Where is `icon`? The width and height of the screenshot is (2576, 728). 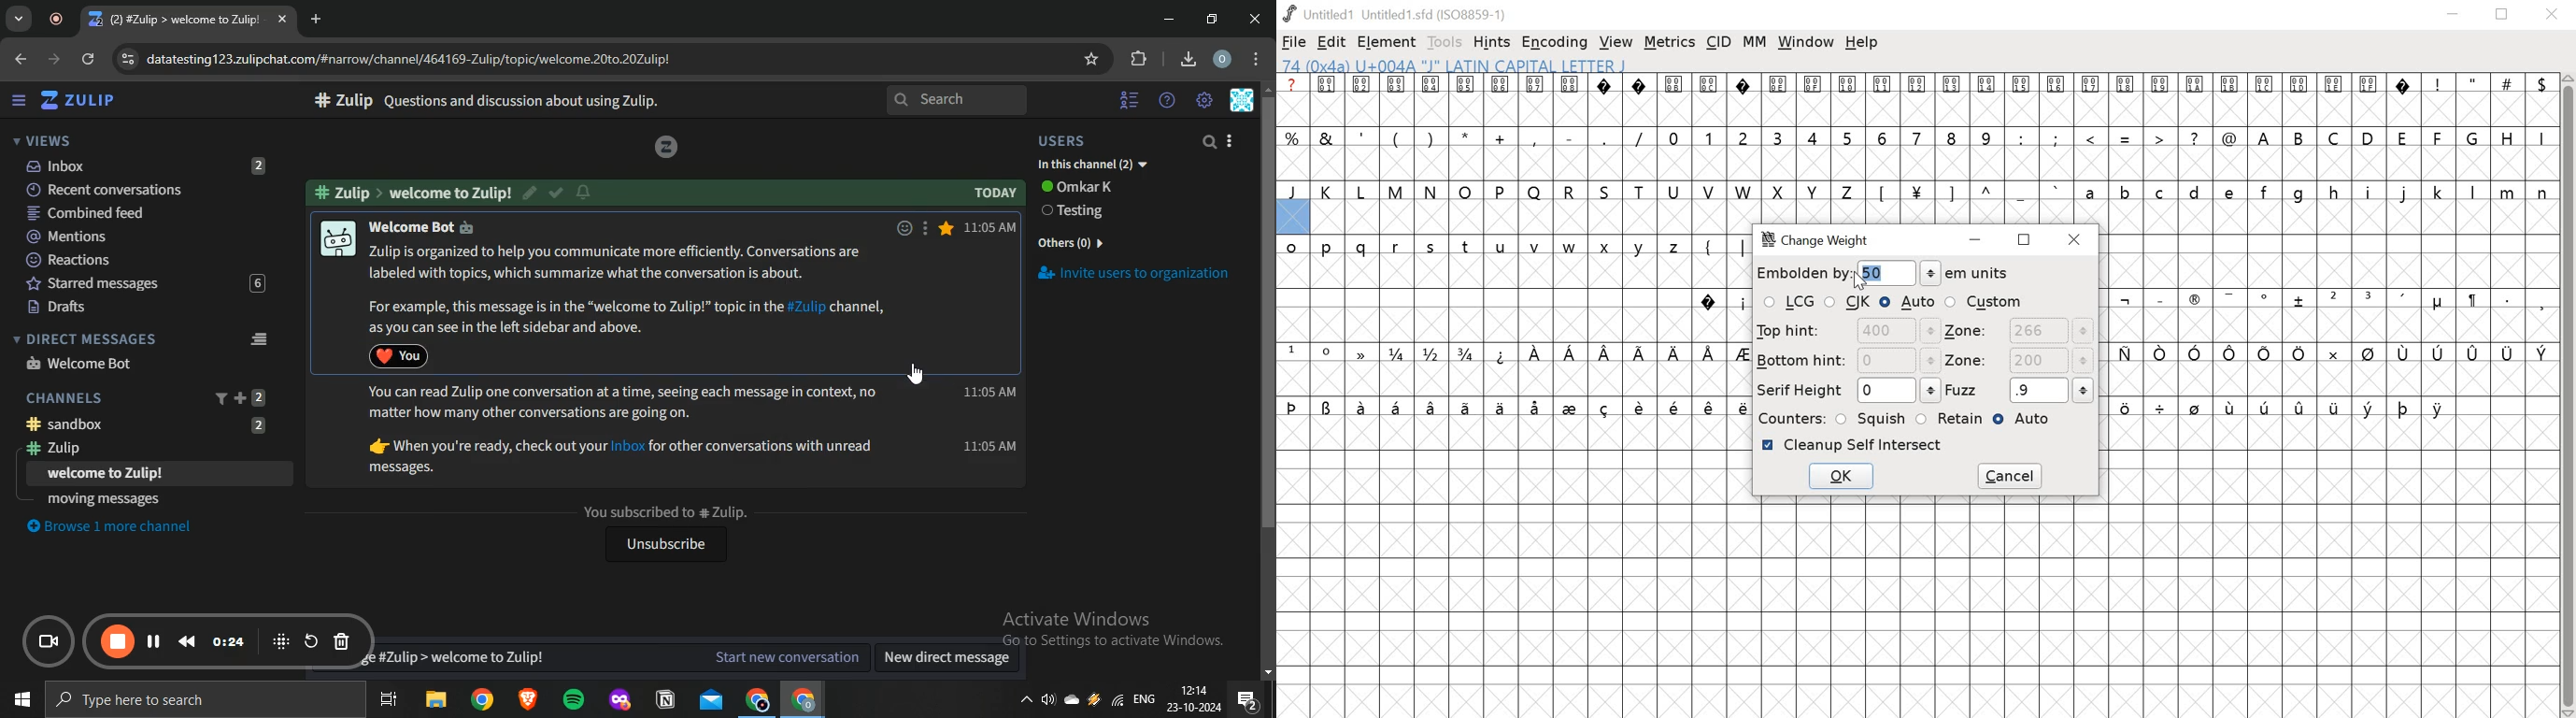 icon is located at coordinates (665, 147).